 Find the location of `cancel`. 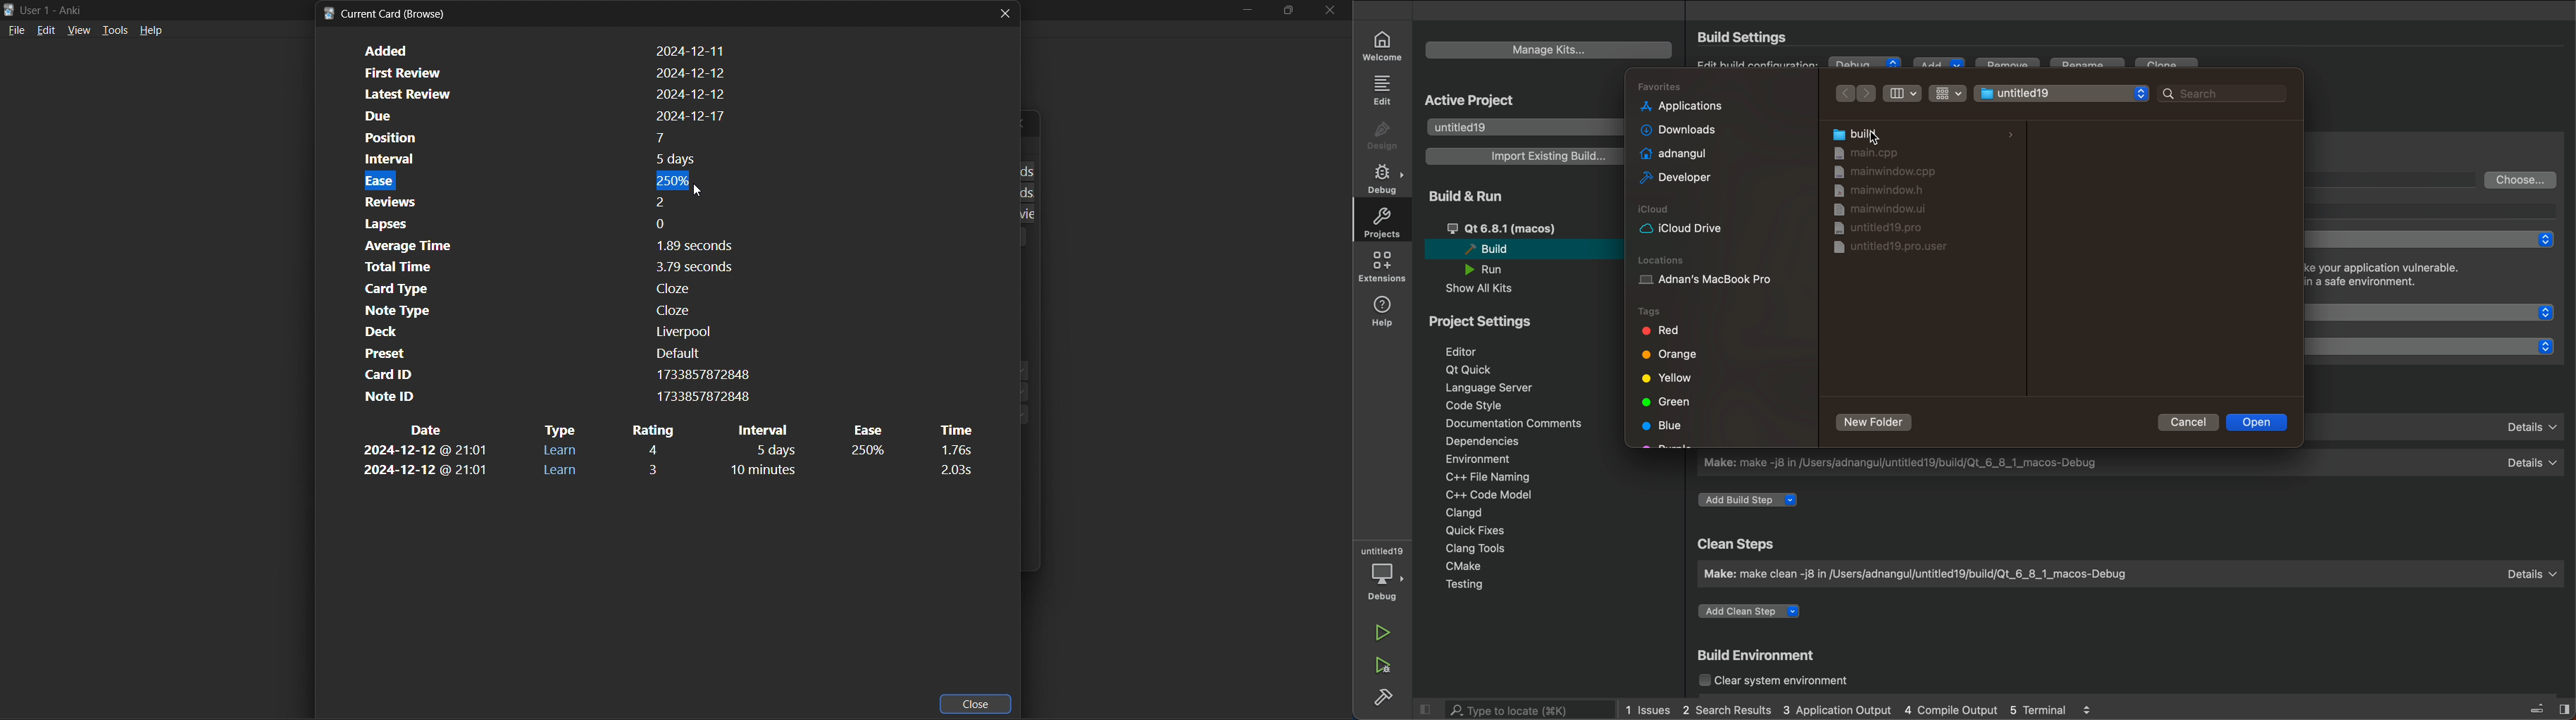

cancel is located at coordinates (2185, 422).